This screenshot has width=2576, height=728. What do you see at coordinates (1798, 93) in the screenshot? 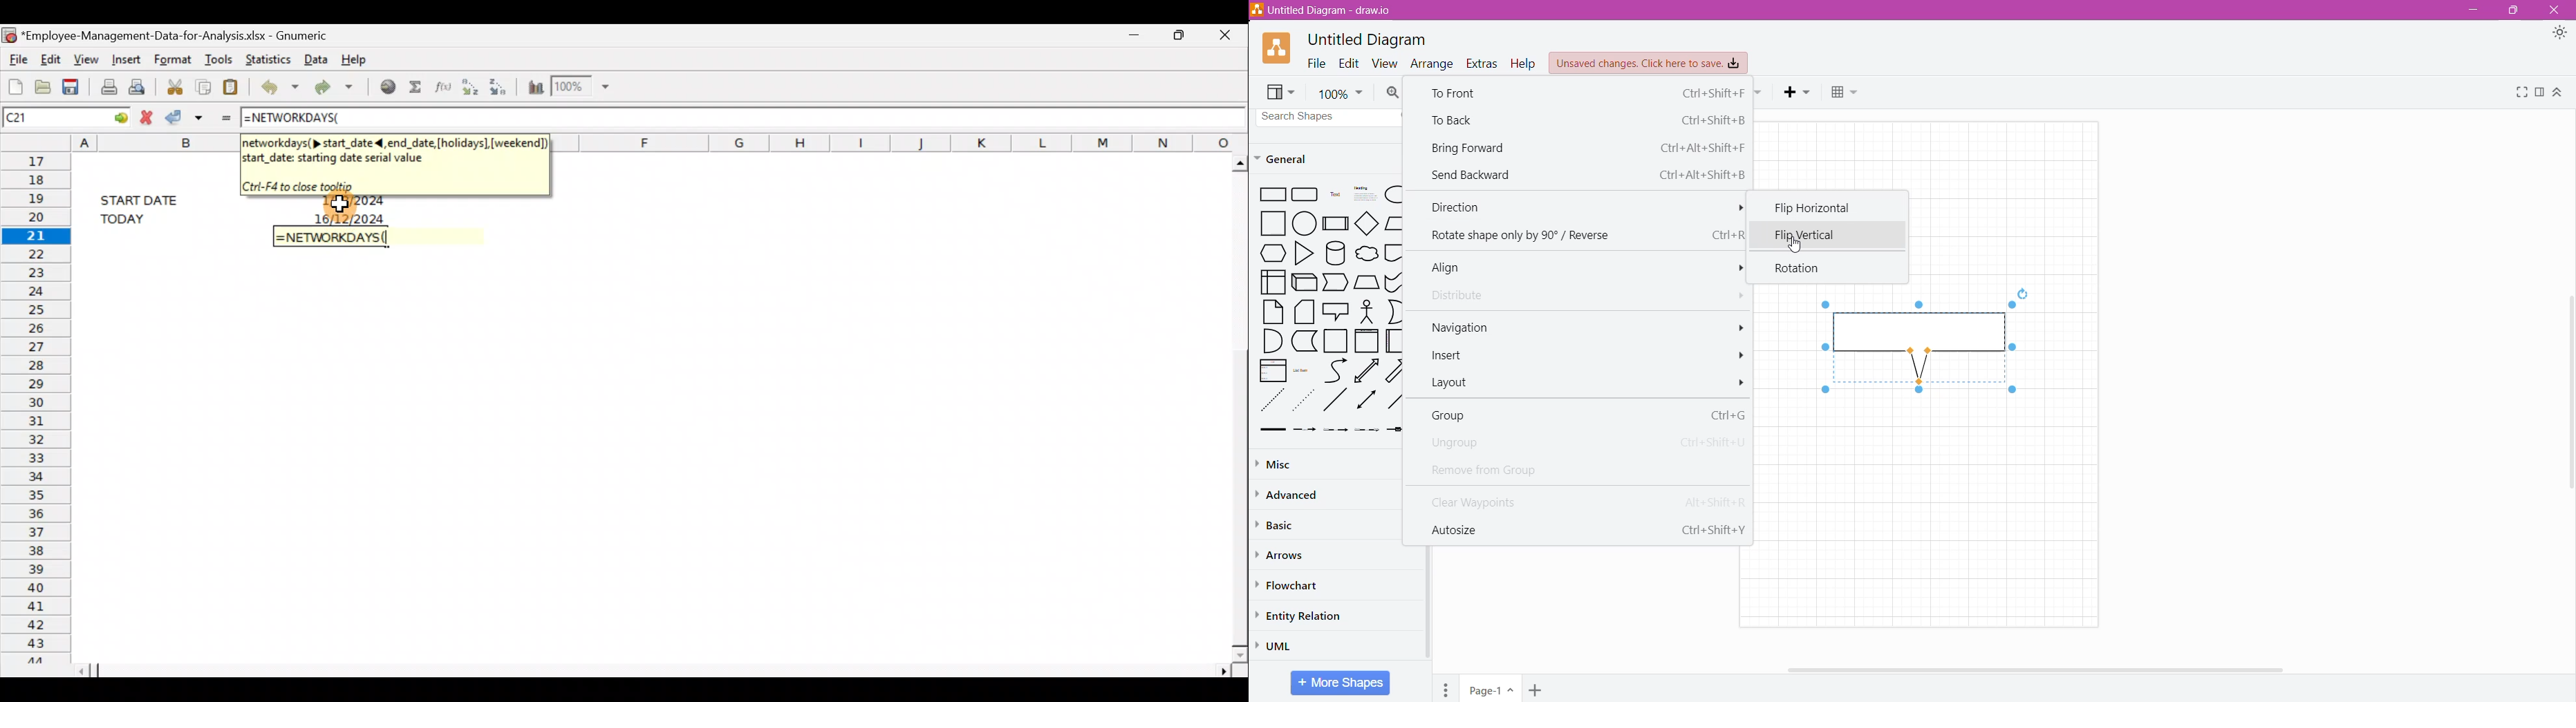
I see `Insert` at bounding box center [1798, 93].